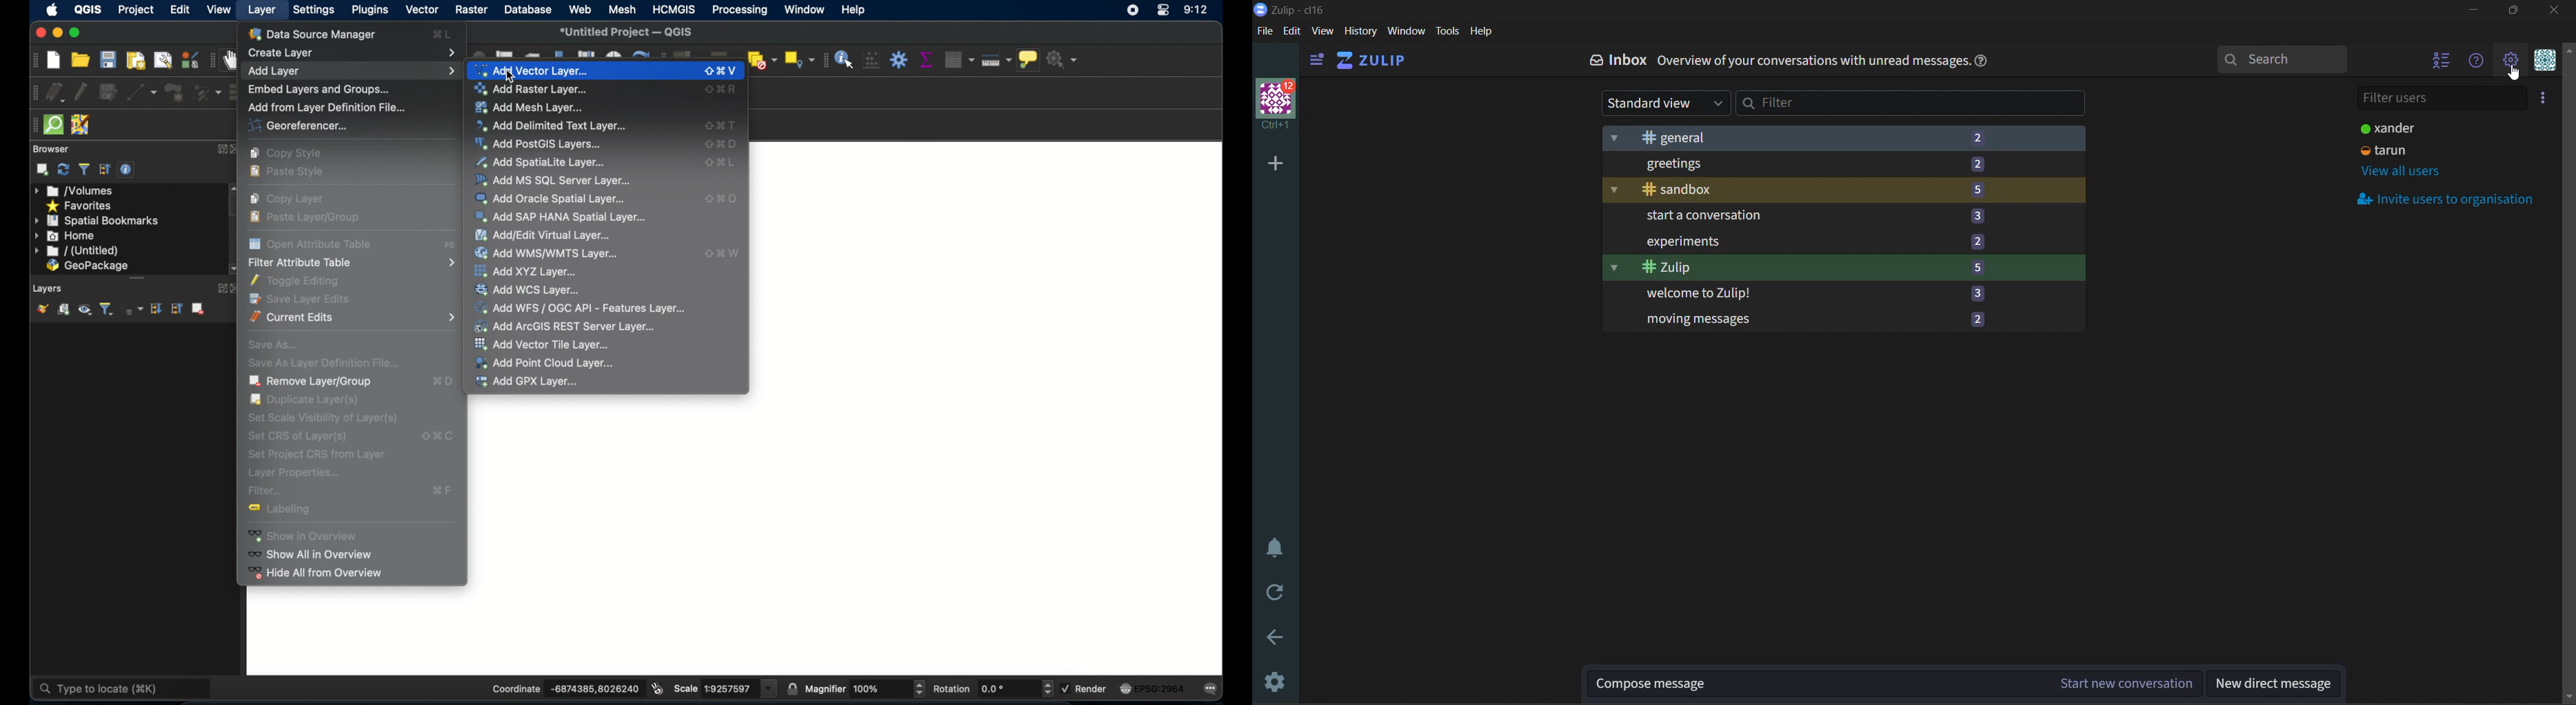 The image size is (2576, 728). I want to click on drag handle, so click(31, 125).